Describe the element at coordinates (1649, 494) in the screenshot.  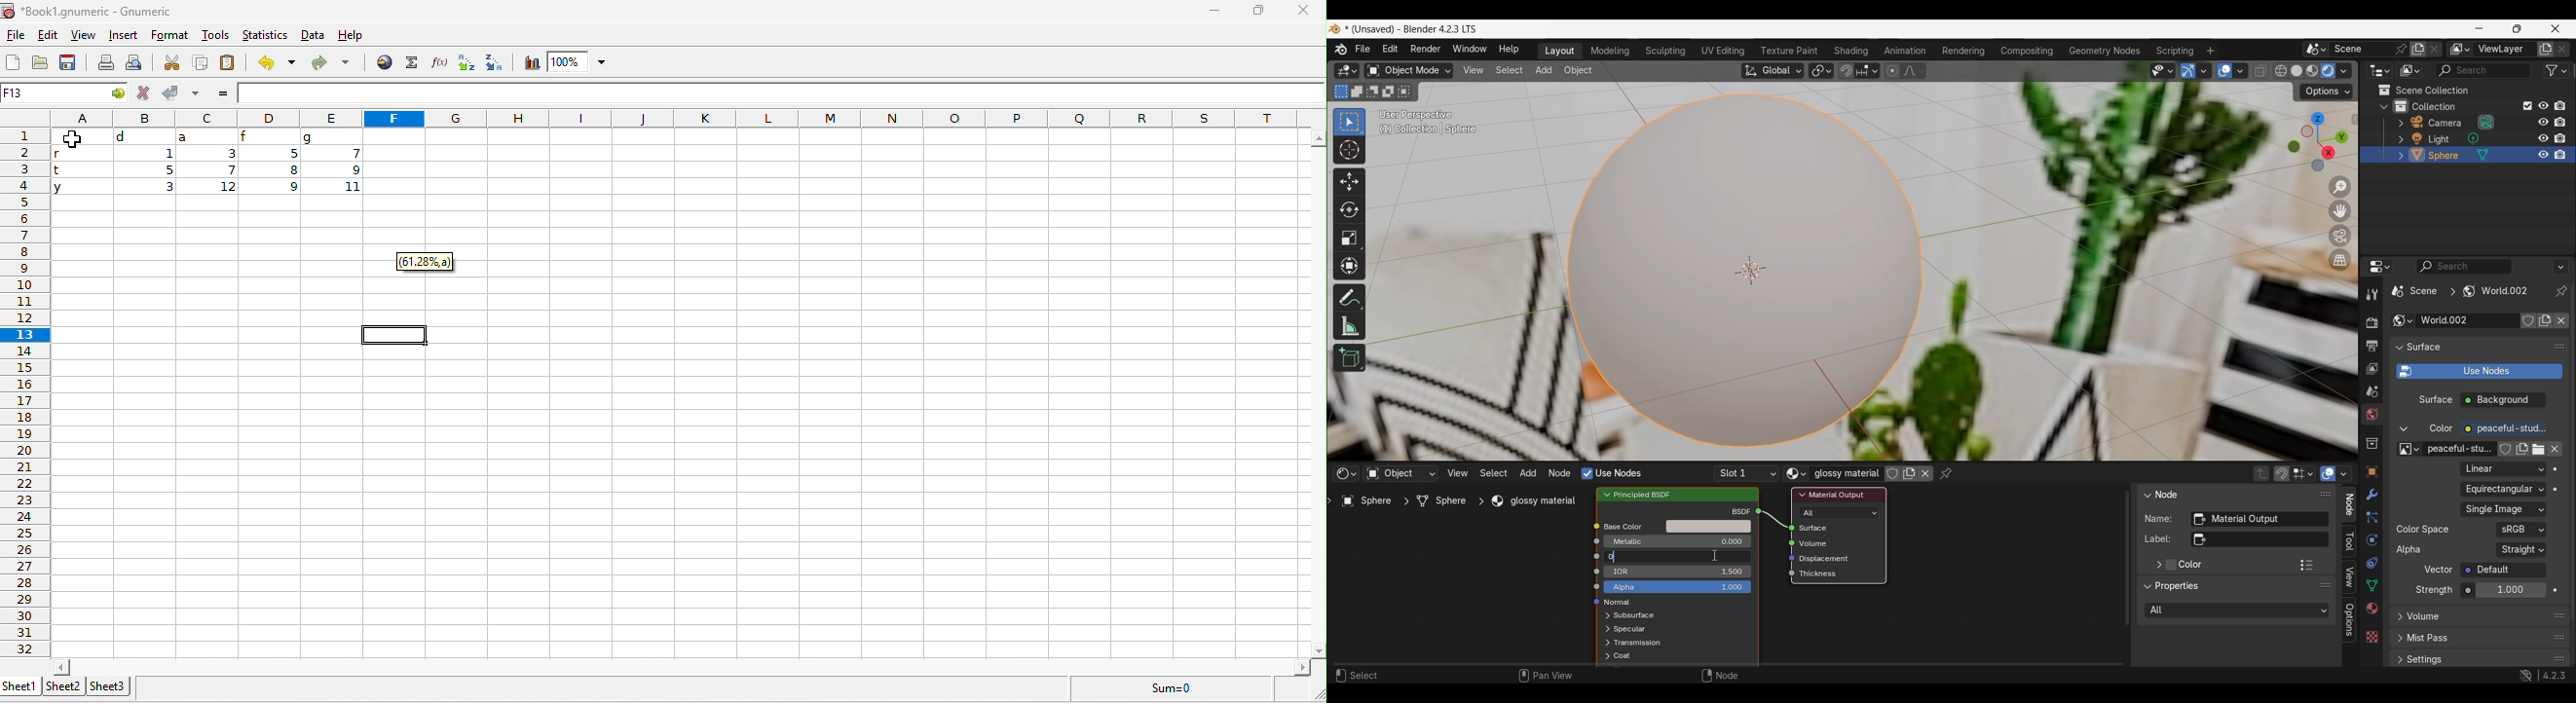
I see `Principled BSDF` at that location.